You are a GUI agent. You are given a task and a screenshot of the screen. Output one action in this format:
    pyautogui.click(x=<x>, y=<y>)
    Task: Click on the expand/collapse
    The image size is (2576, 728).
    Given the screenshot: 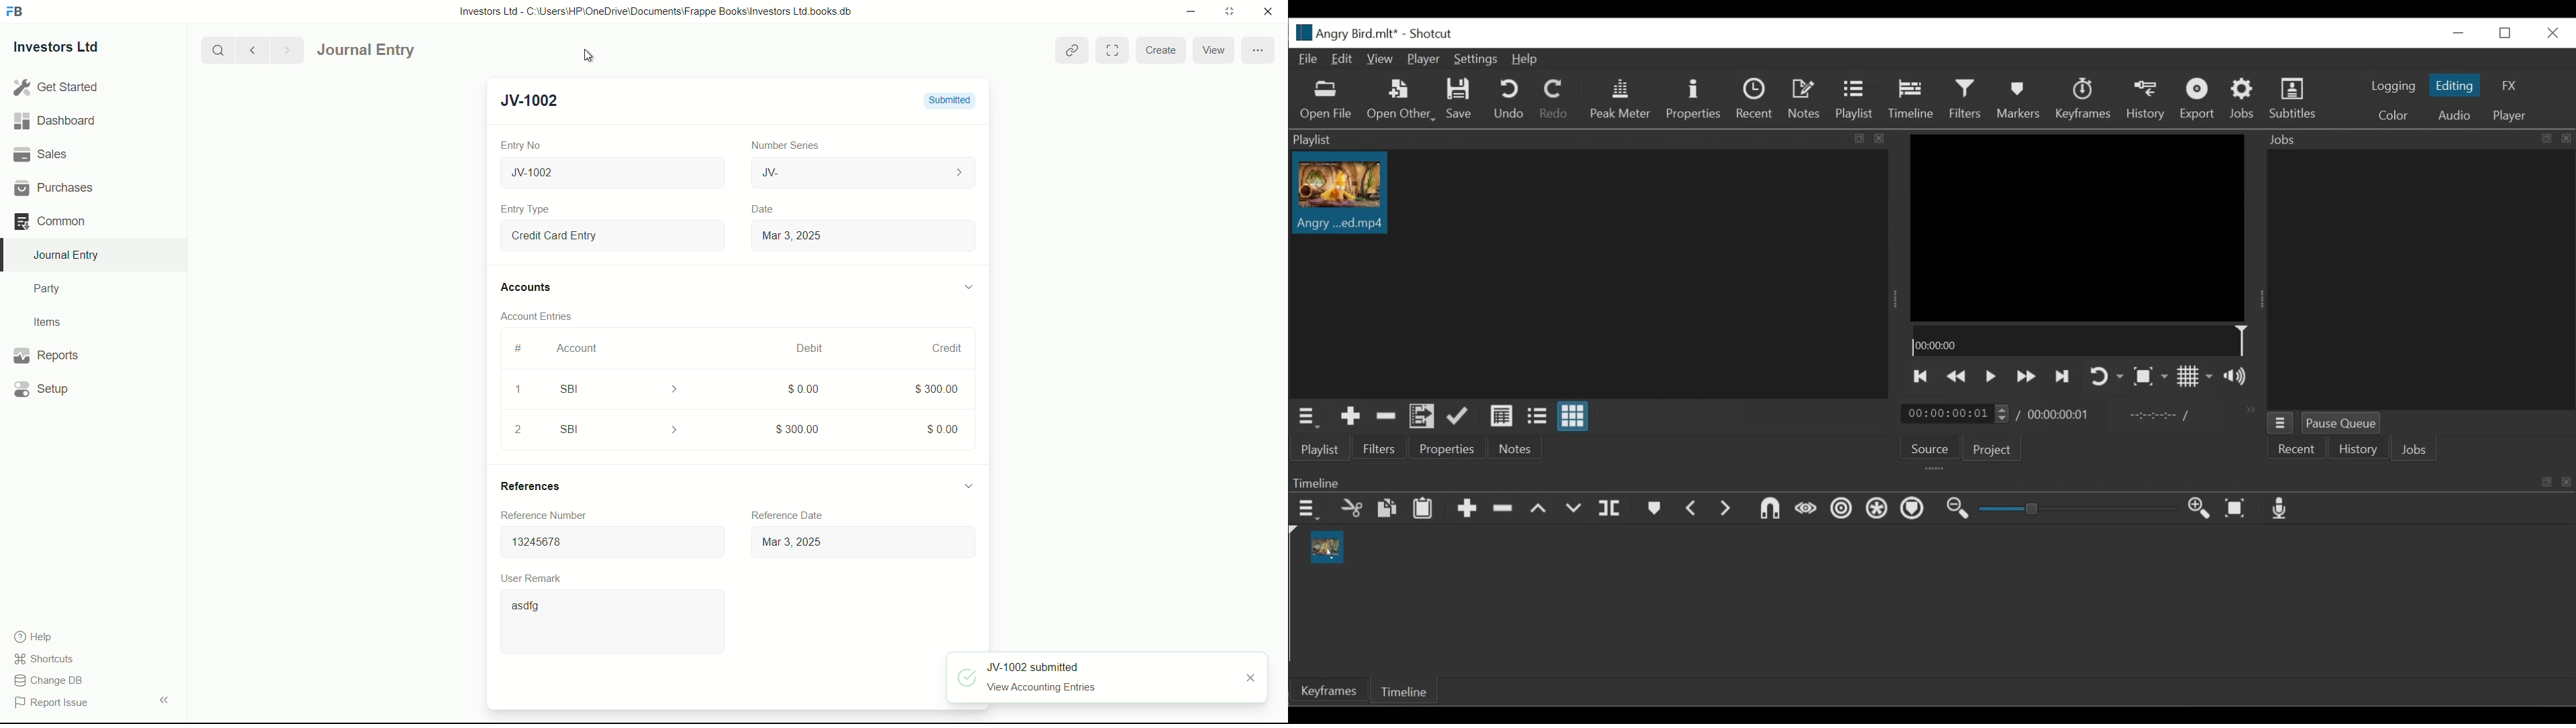 What is the action you would take?
    pyautogui.click(x=967, y=285)
    